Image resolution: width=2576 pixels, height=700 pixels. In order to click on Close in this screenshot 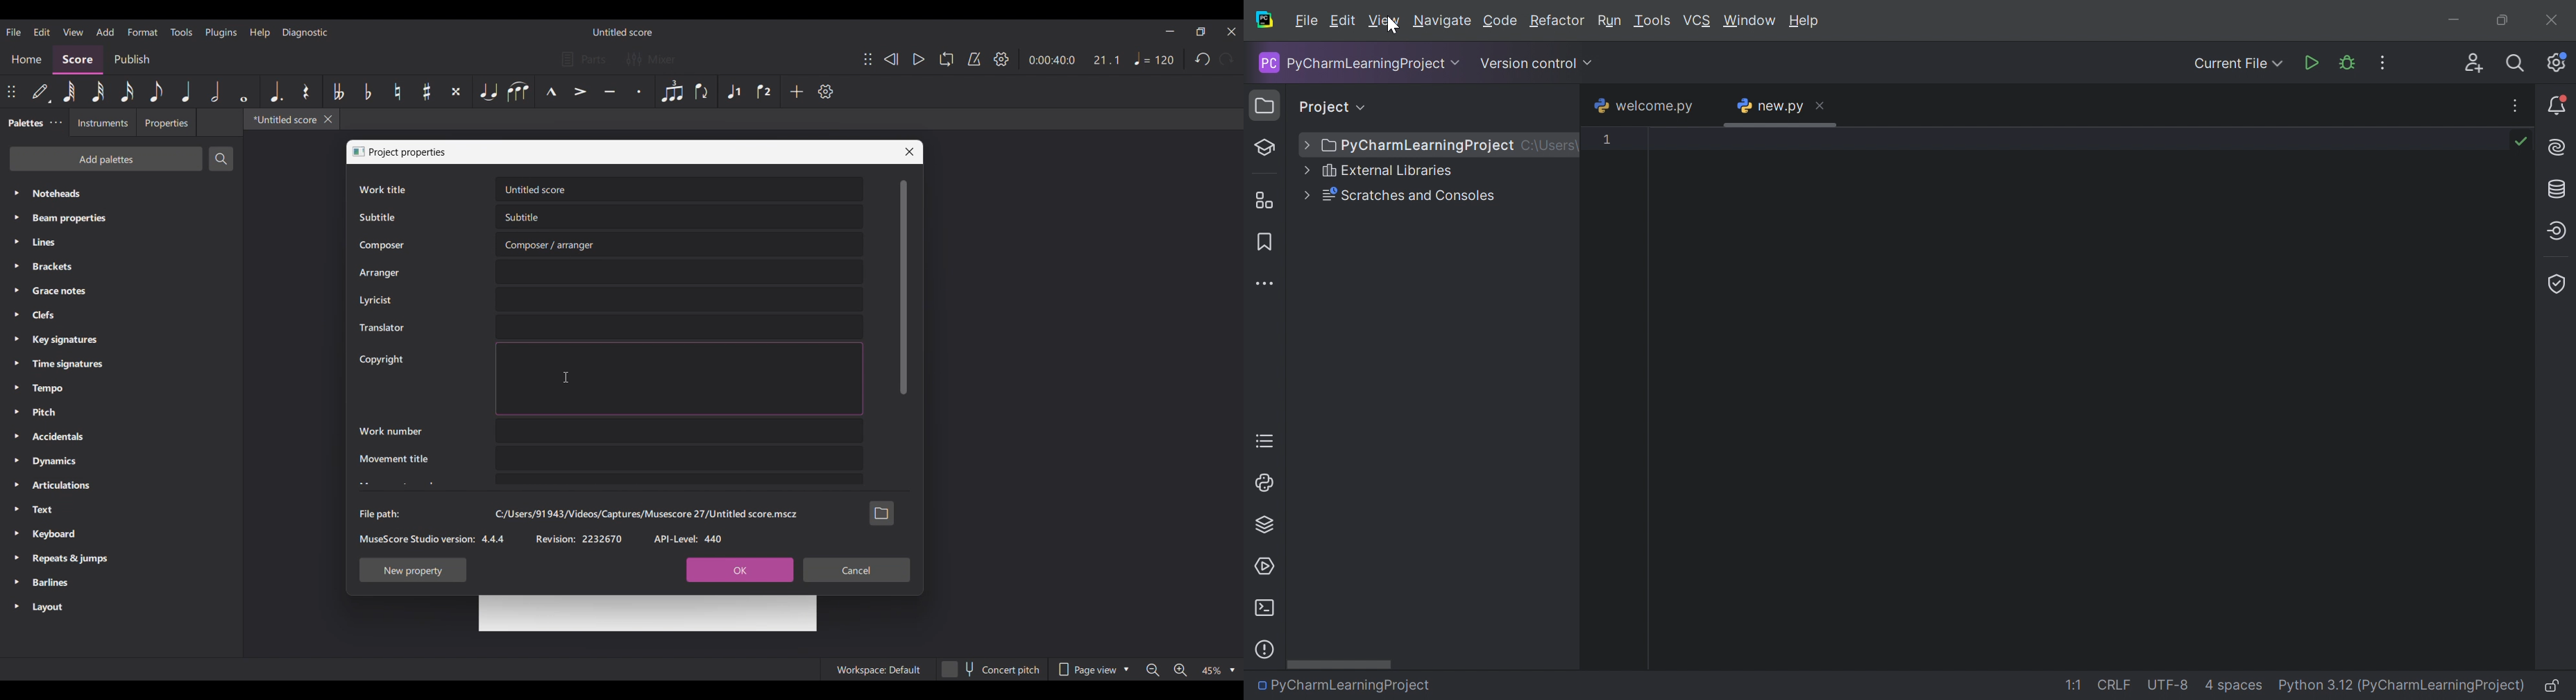, I will do `click(2550, 19)`.